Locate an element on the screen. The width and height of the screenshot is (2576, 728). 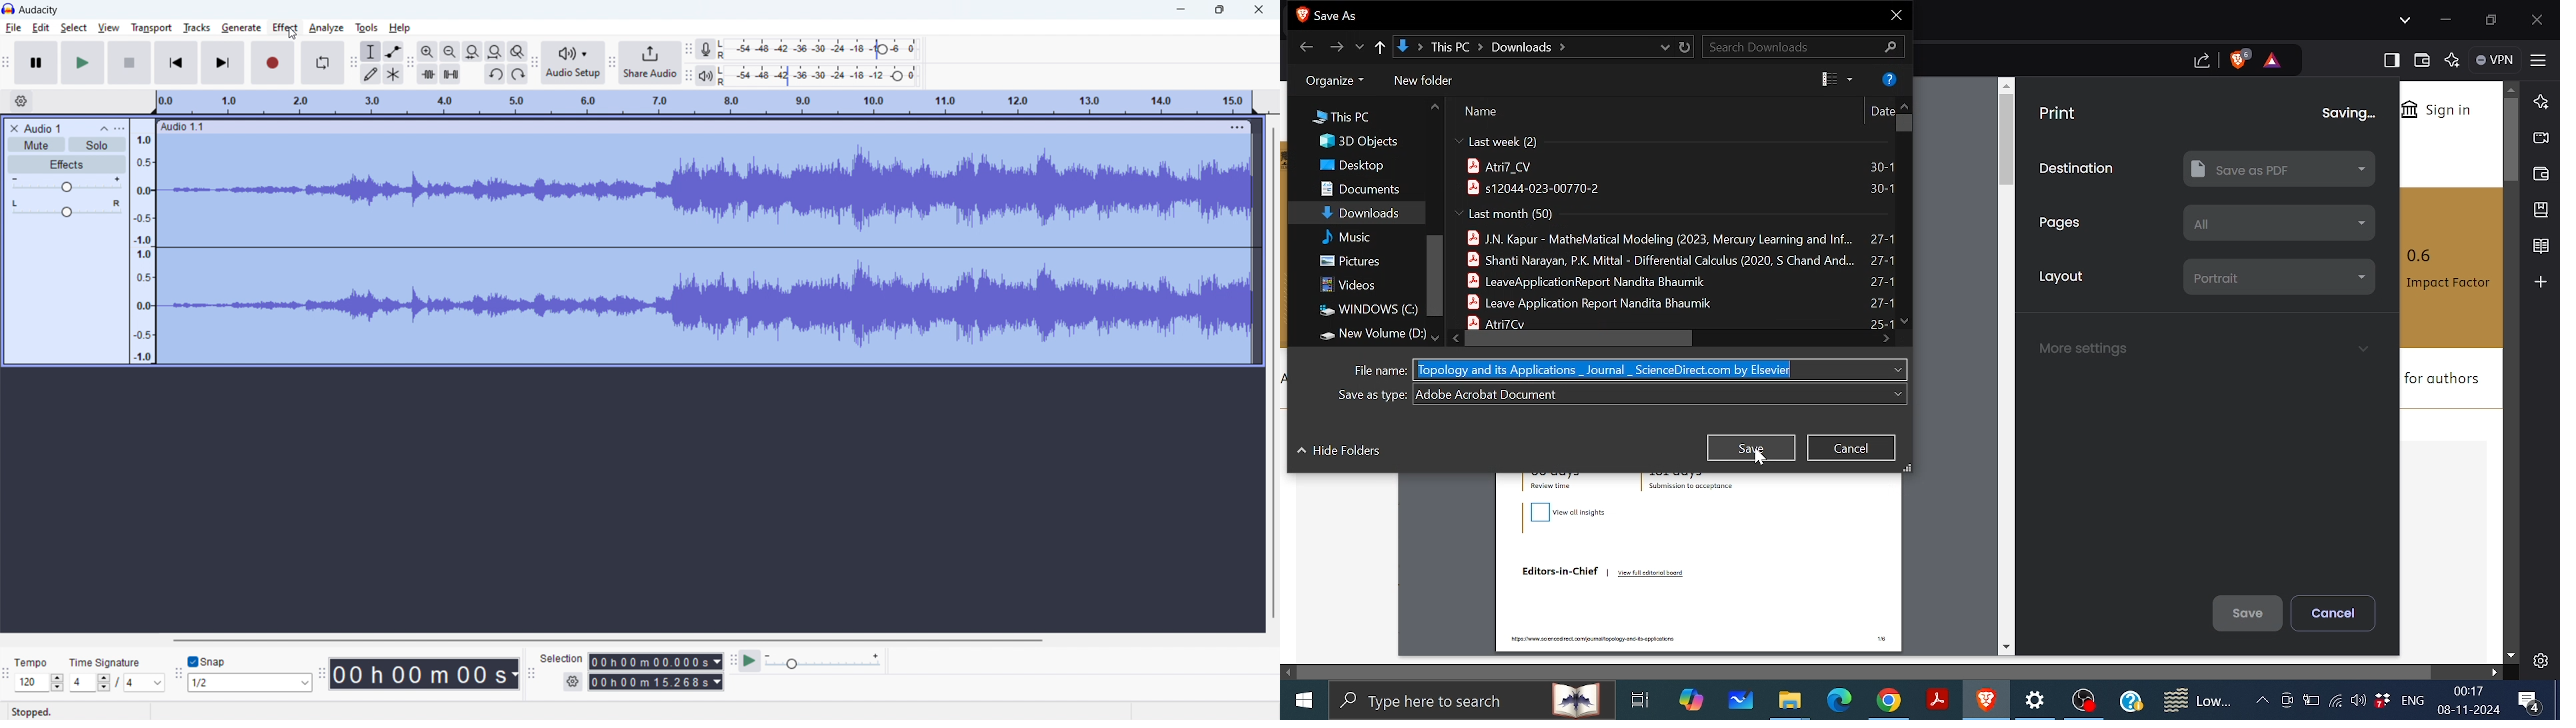
Audacity (title) is located at coordinates (43, 9).